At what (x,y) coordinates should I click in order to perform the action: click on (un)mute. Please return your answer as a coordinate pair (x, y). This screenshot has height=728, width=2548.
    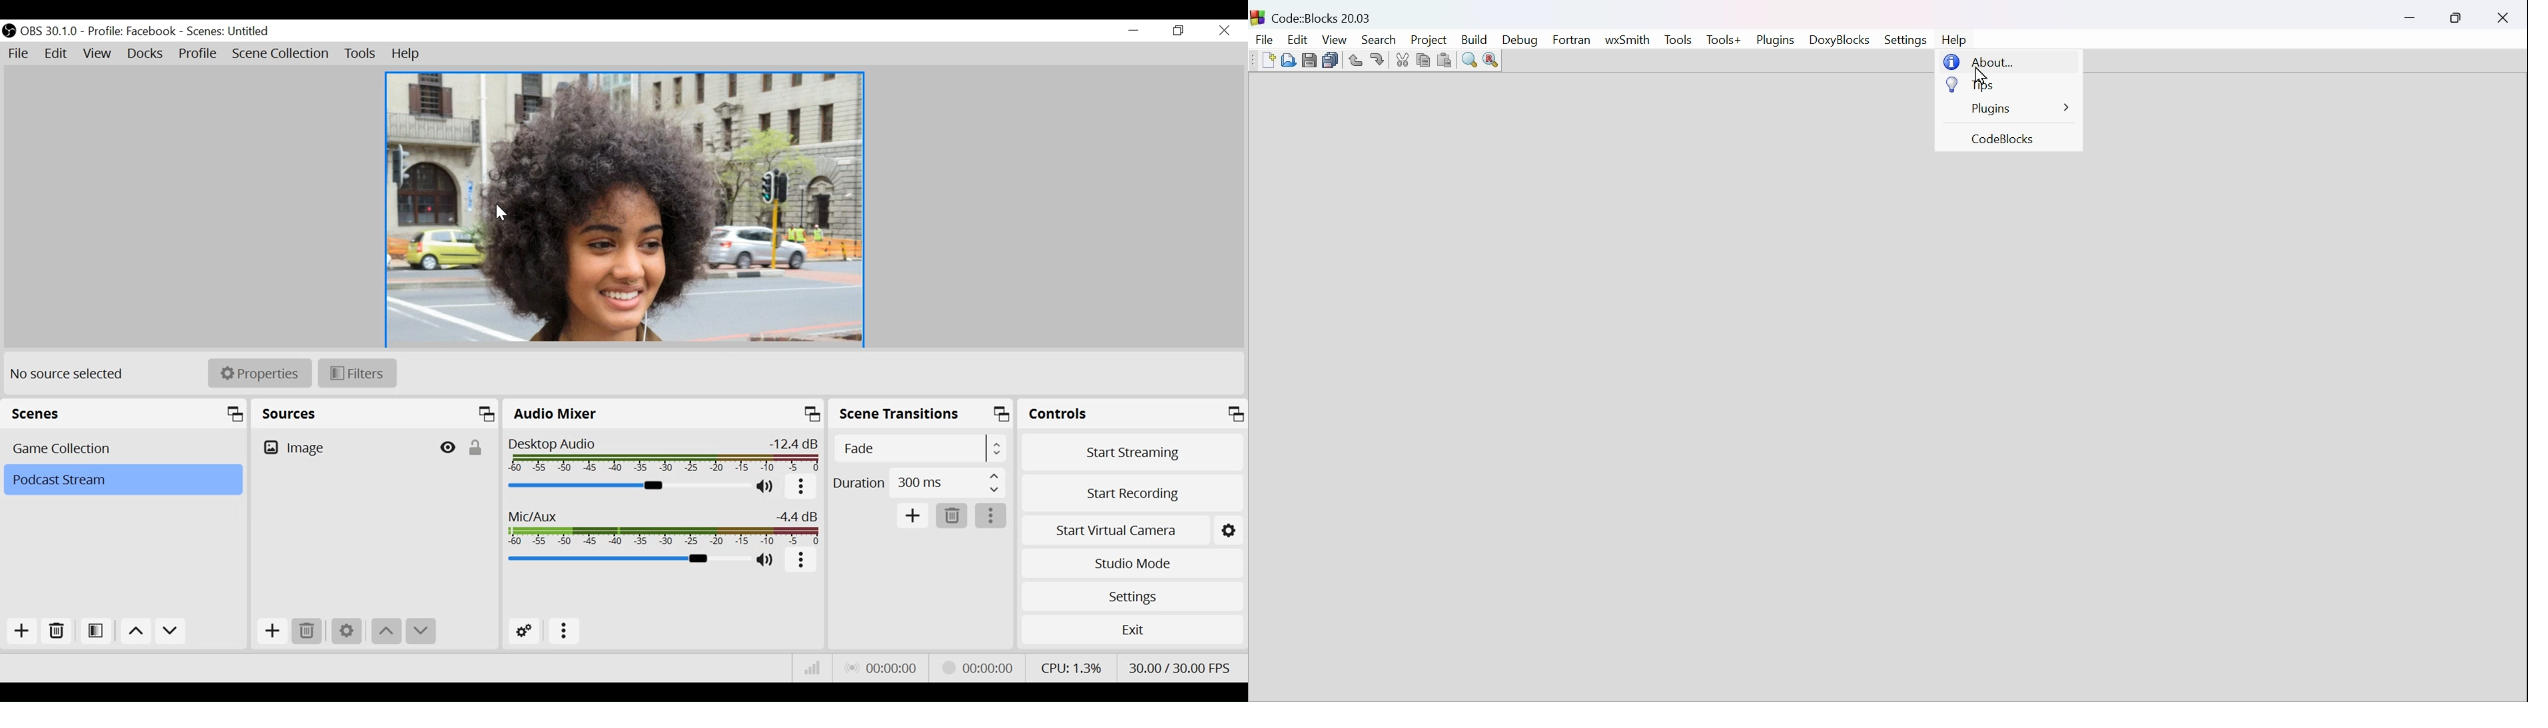
    Looking at the image, I should click on (766, 560).